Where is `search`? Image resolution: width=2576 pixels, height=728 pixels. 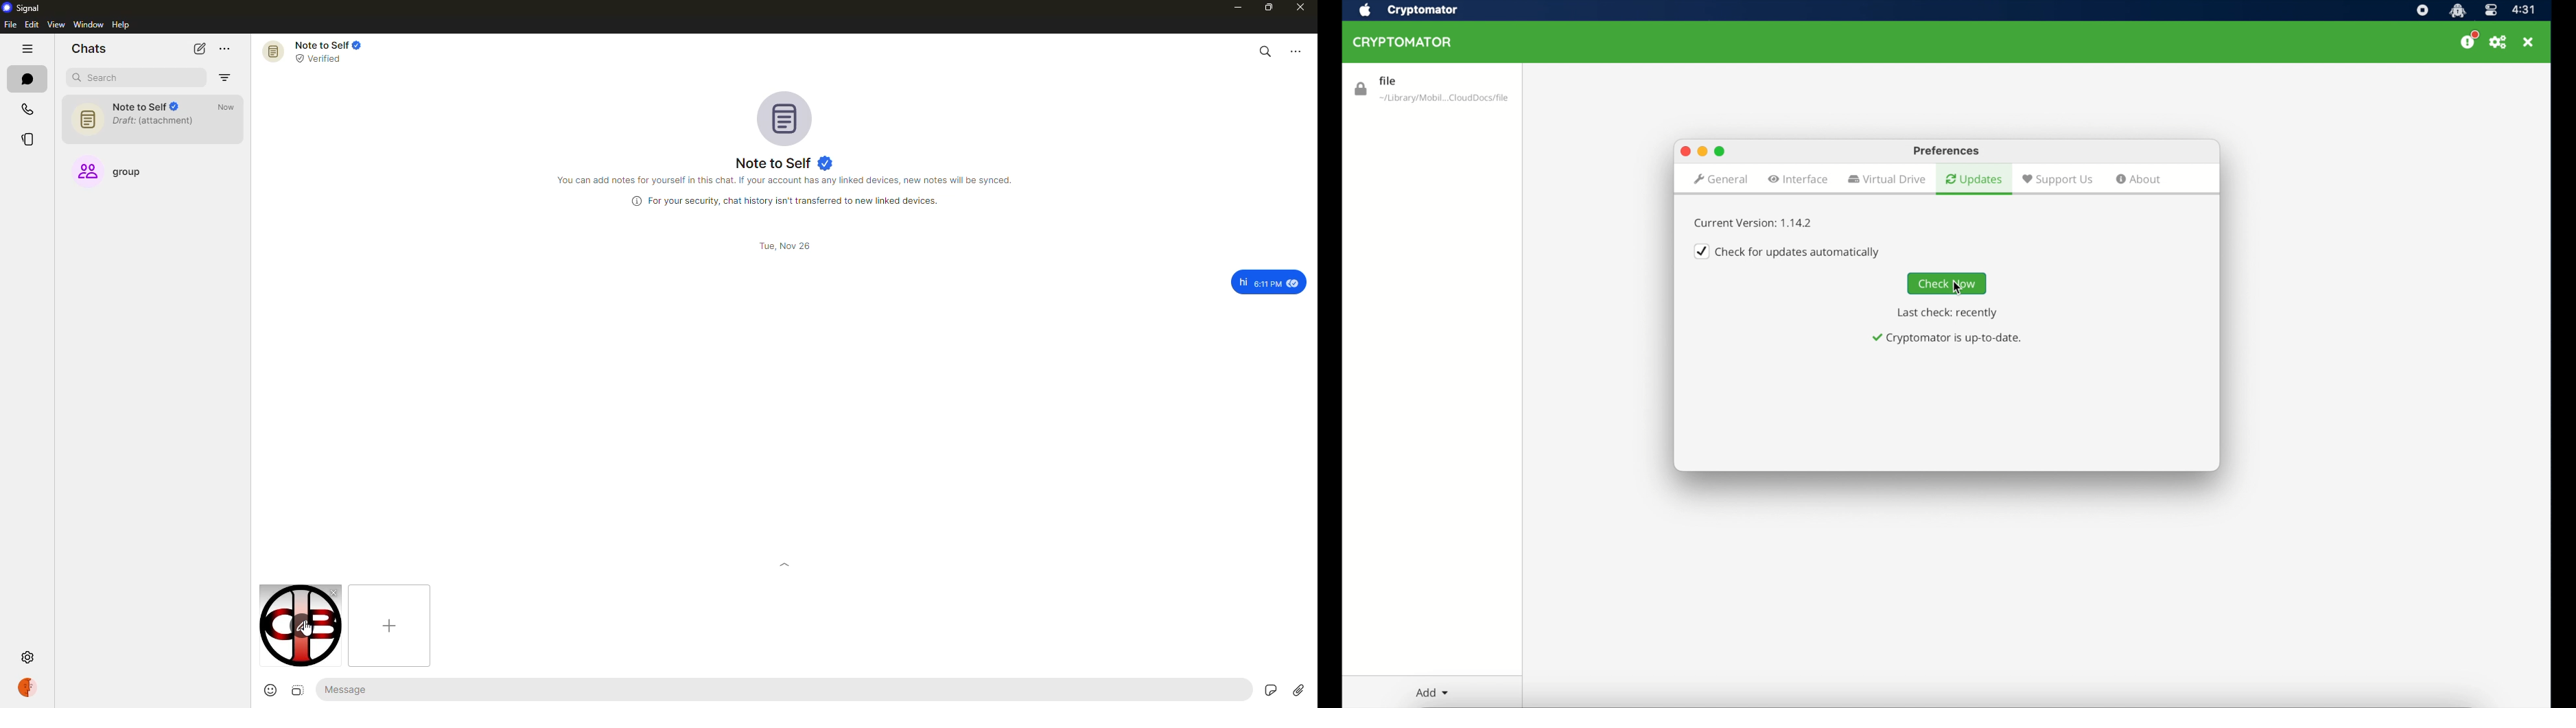 search is located at coordinates (1265, 49).